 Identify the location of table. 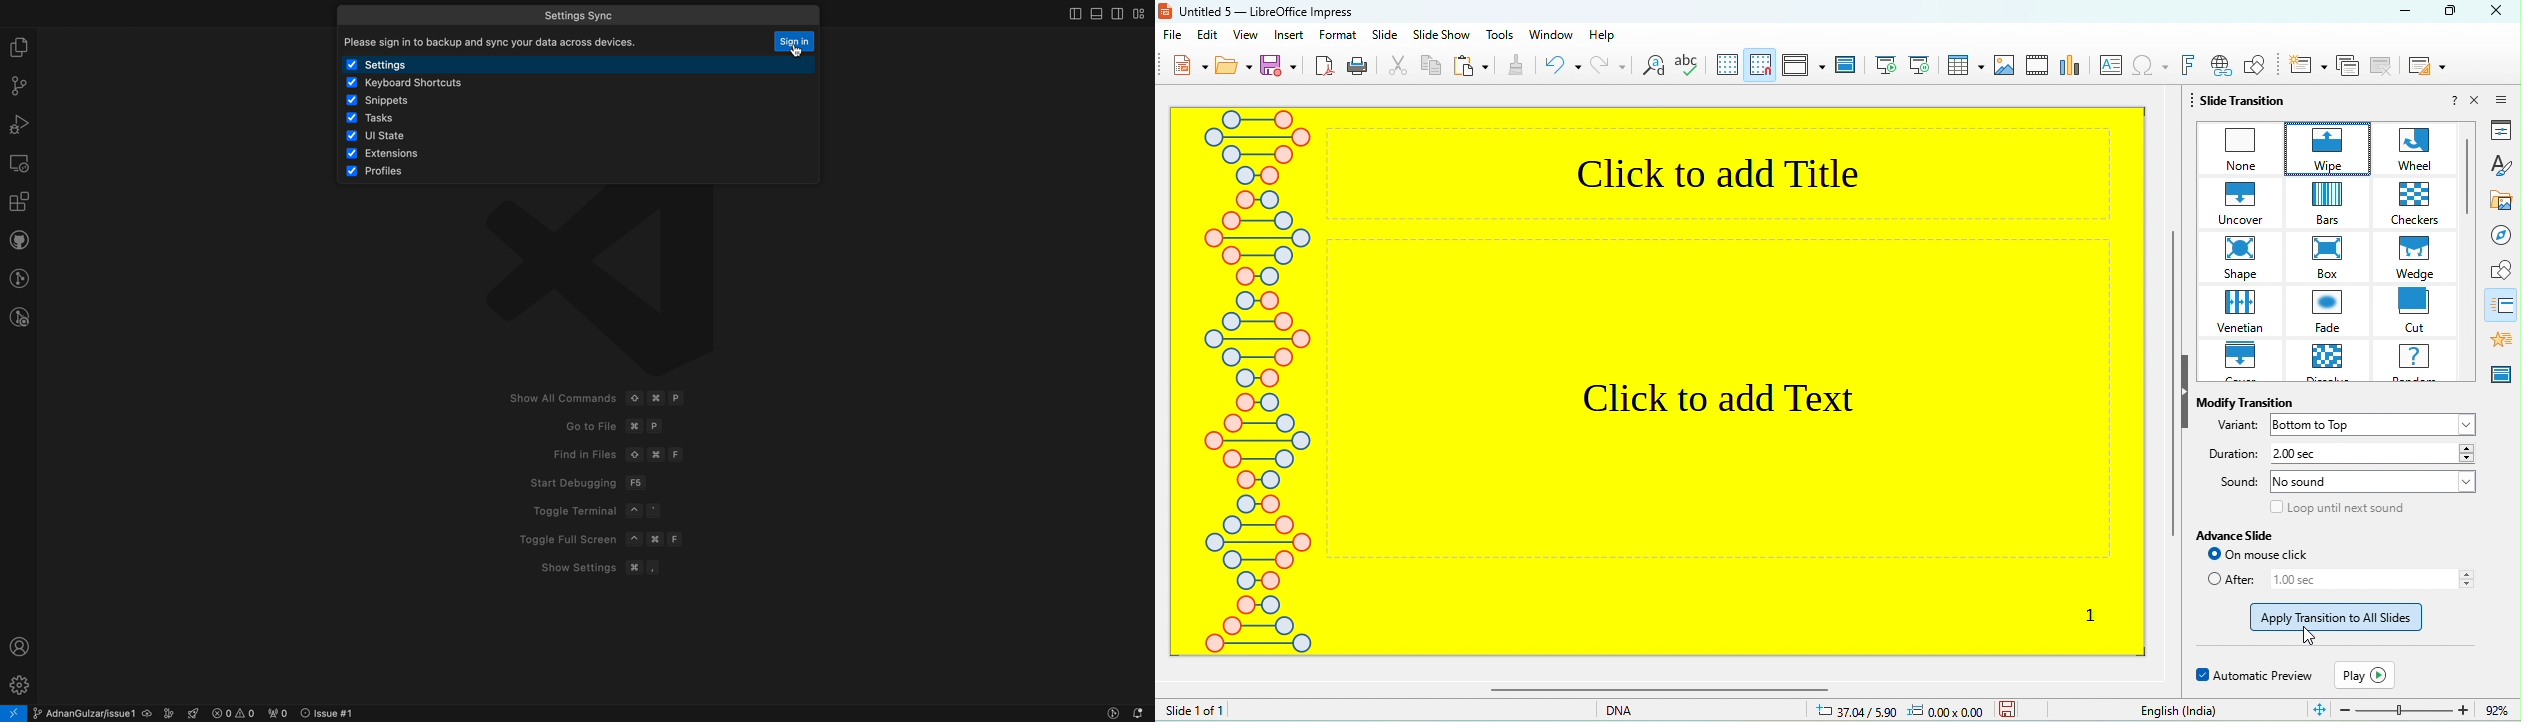
(1966, 66).